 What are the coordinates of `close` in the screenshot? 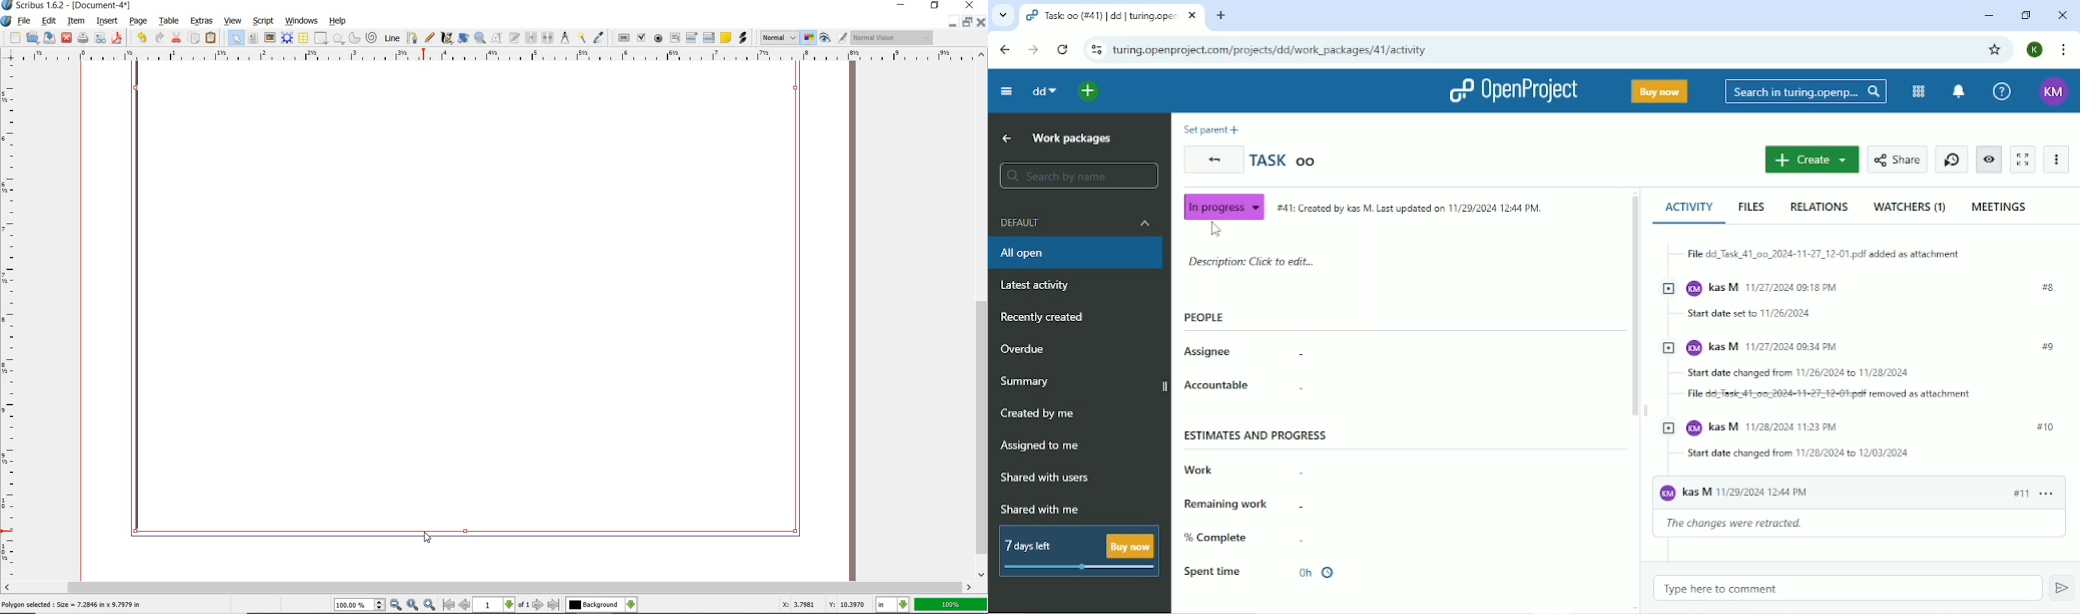 It's located at (66, 38).